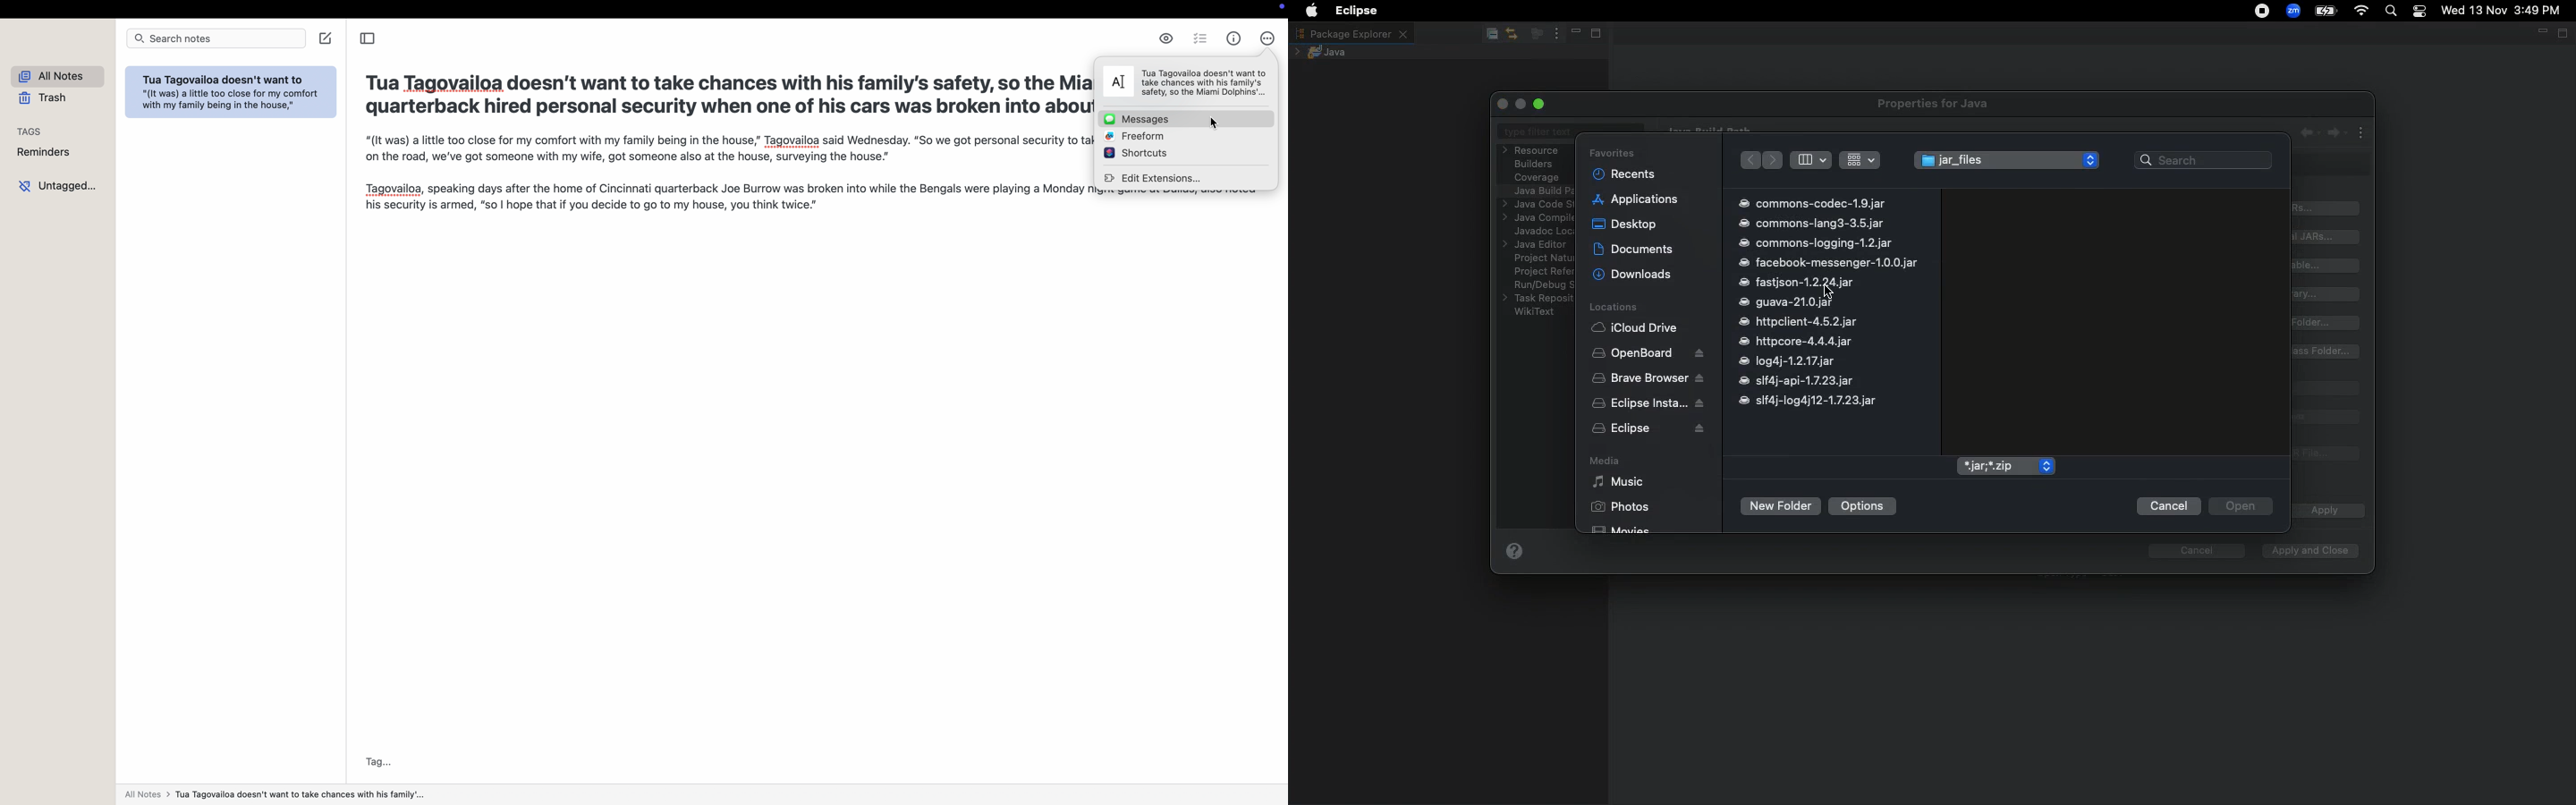 This screenshot has width=2576, height=812. I want to click on Brave browser, so click(1648, 378).